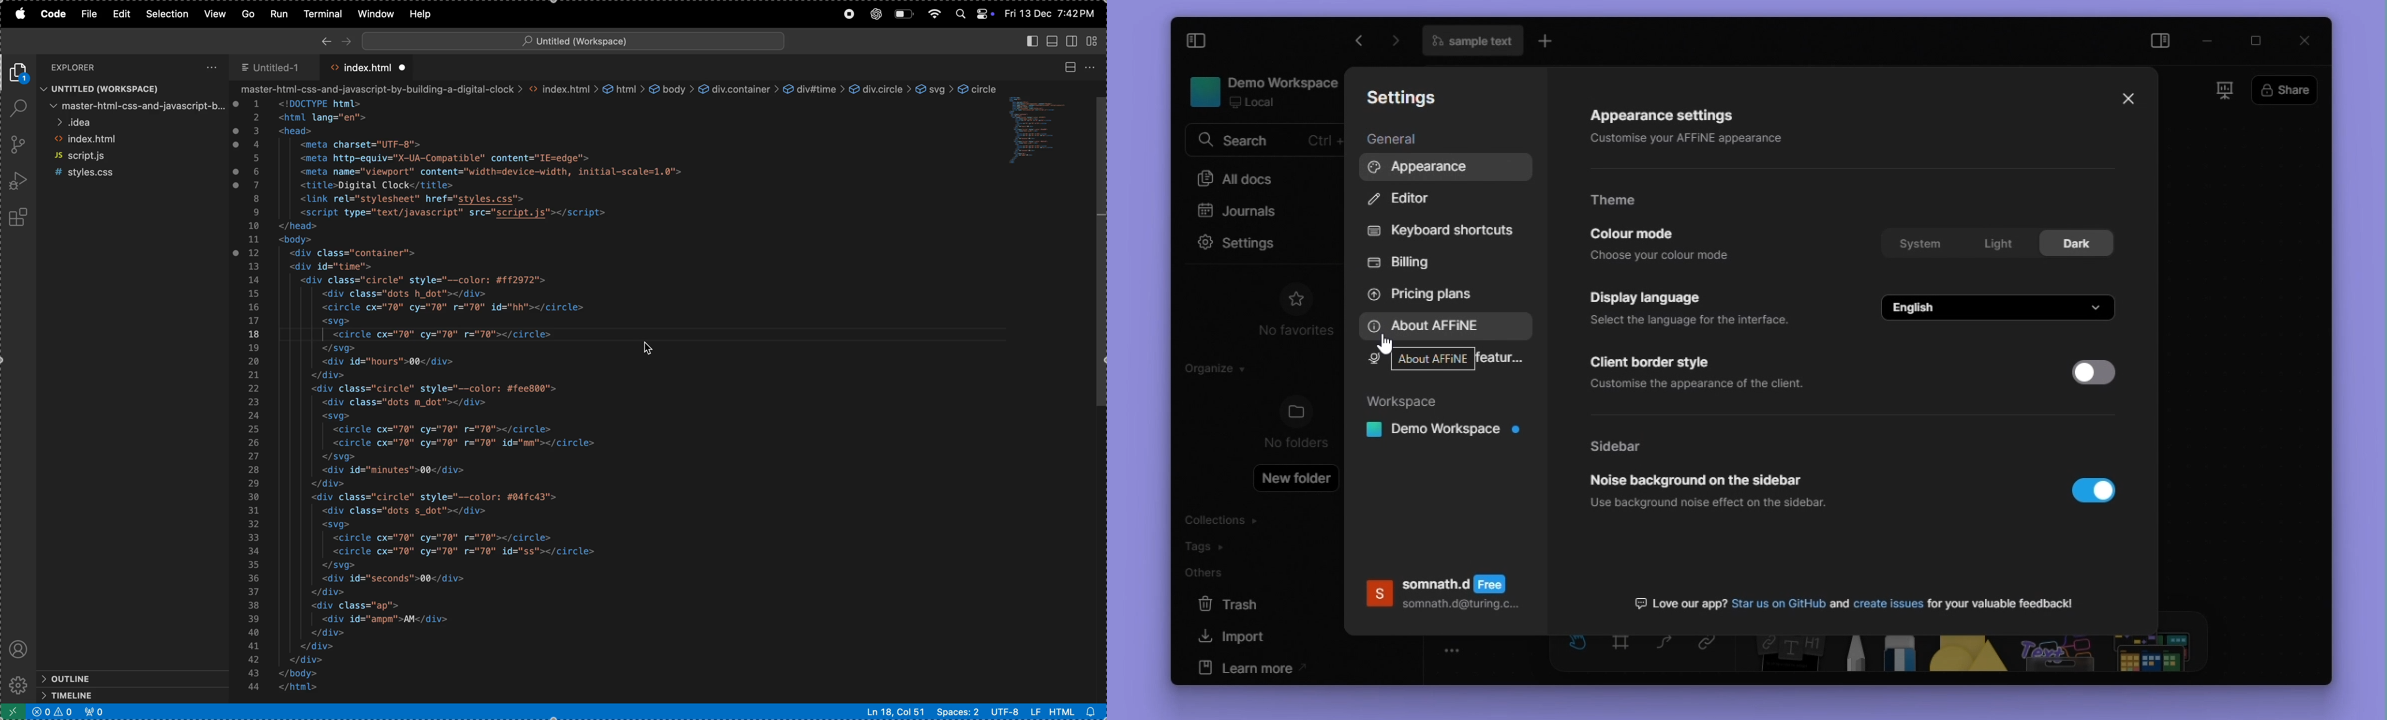 The height and width of the screenshot is (728, 2408). What do you see at coordinates (1445, 167) in the screenshot?
I see `Appearance` at bounding box center [1445, 167].